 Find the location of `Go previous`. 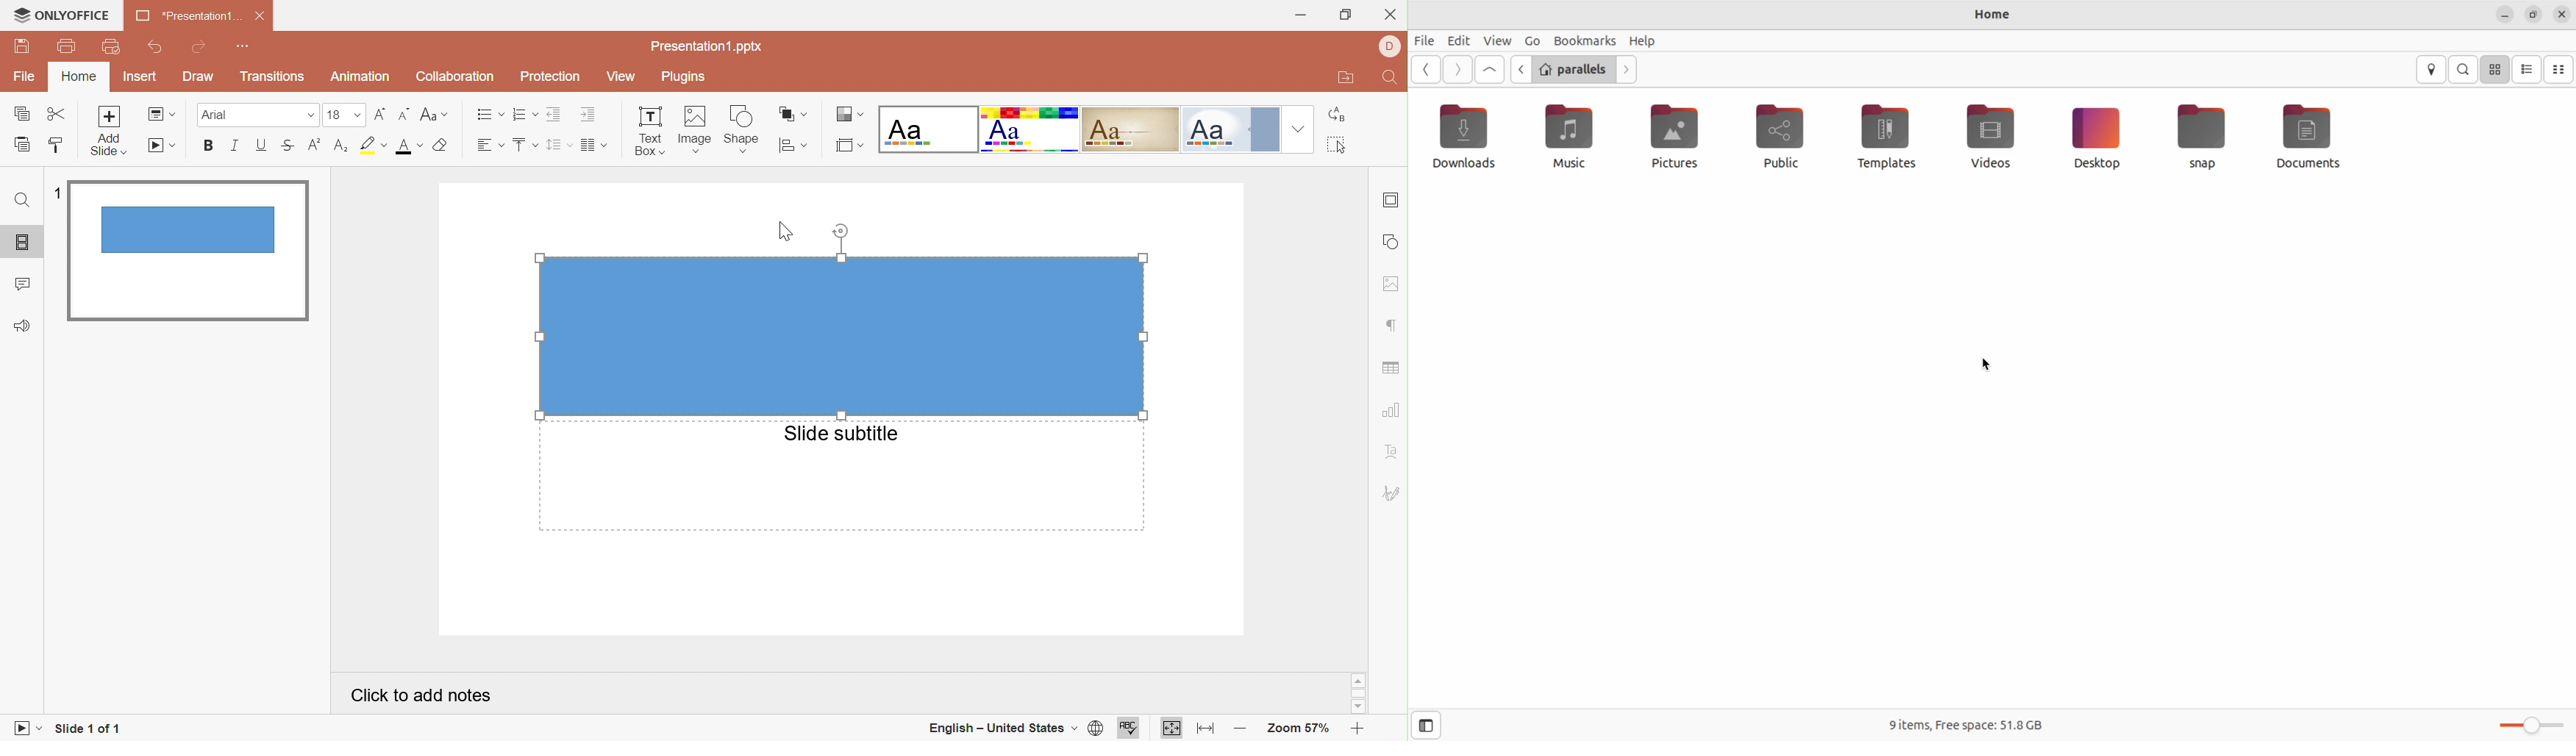

Go previous is located at coordinates (1425, 70).